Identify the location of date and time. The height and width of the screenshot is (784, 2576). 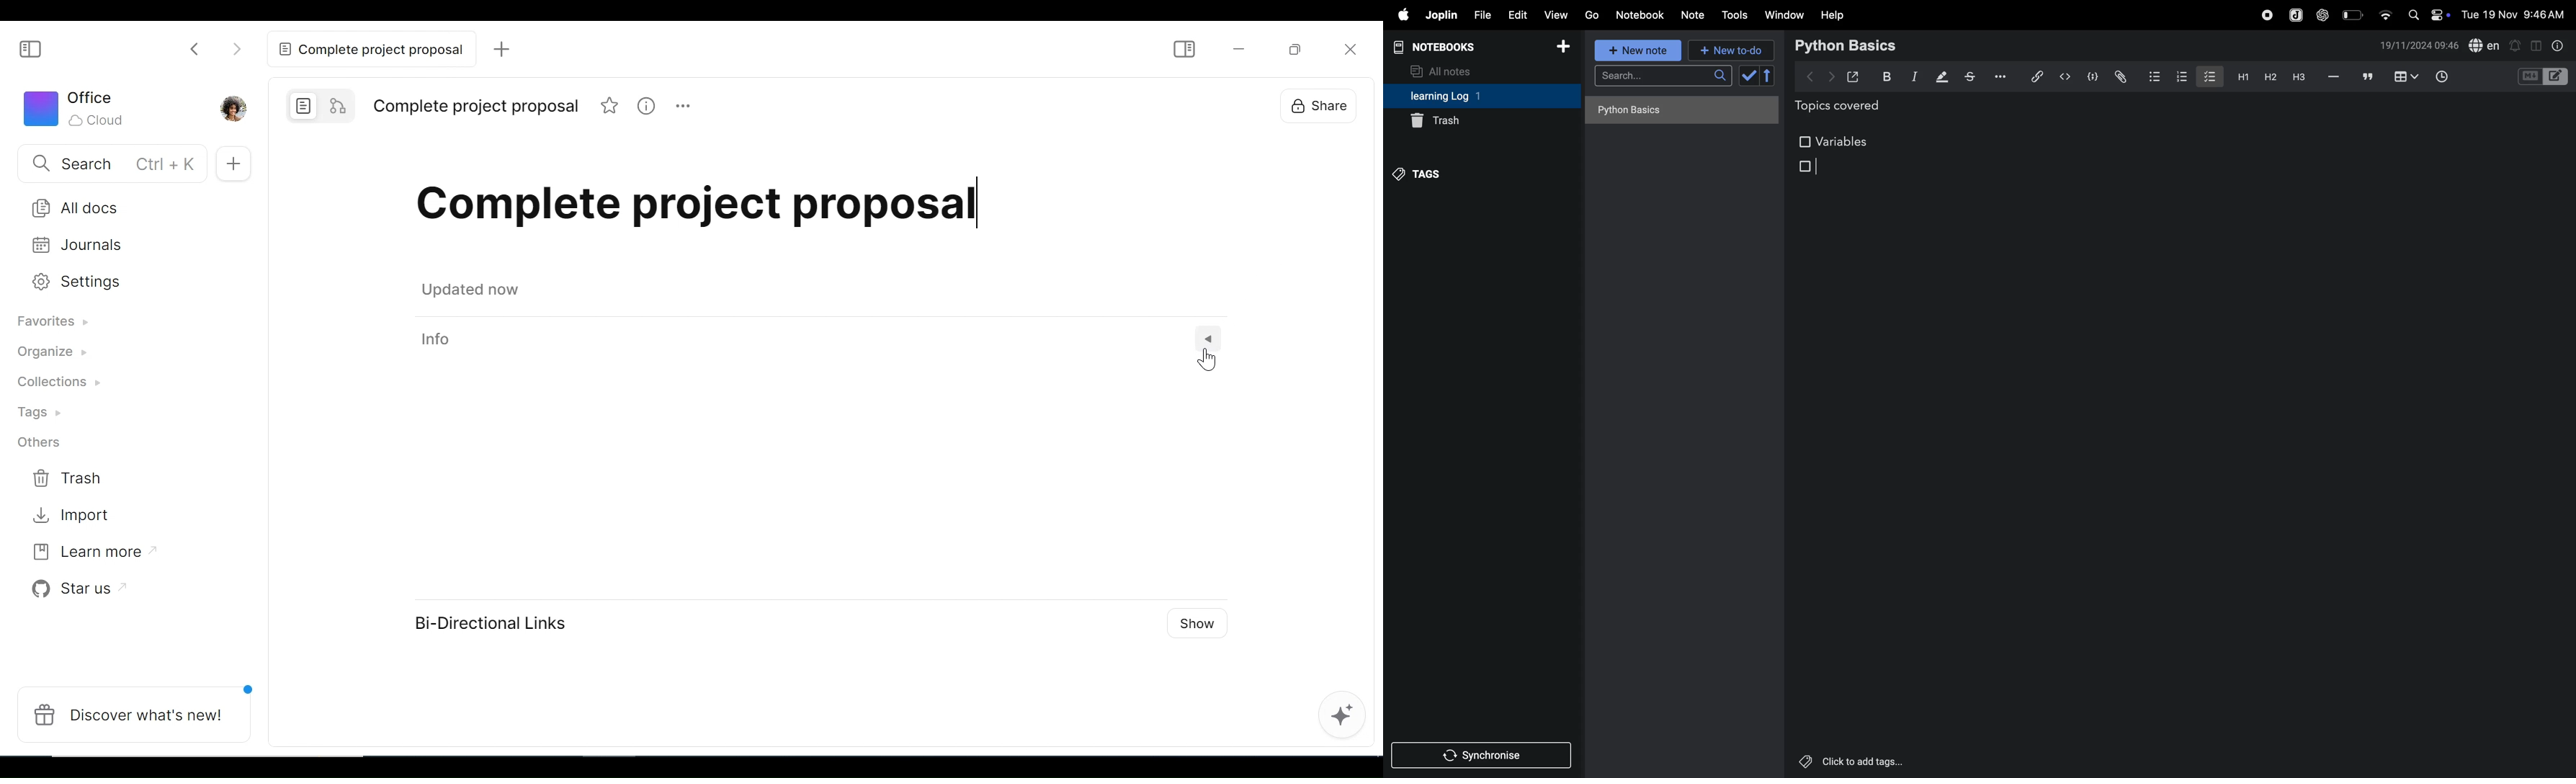
(2516, 14).